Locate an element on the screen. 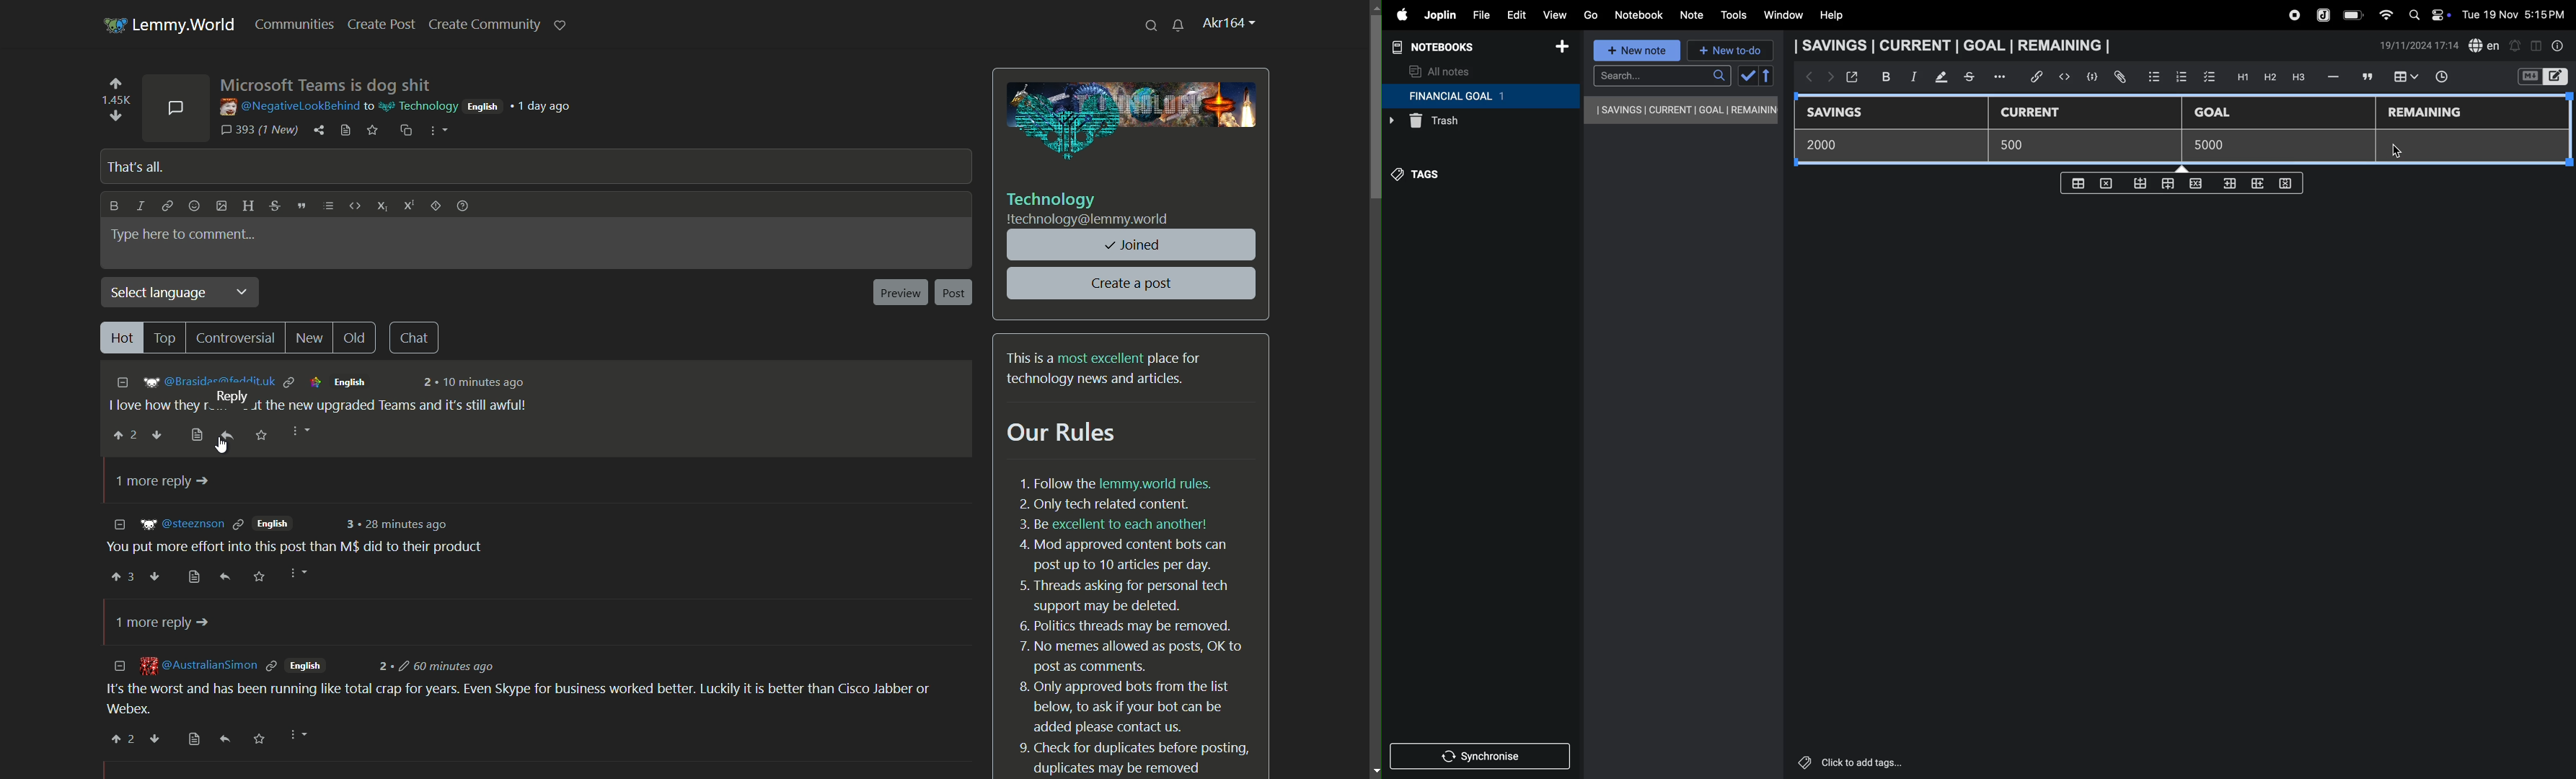  more options is located at coordinates (298, 432).